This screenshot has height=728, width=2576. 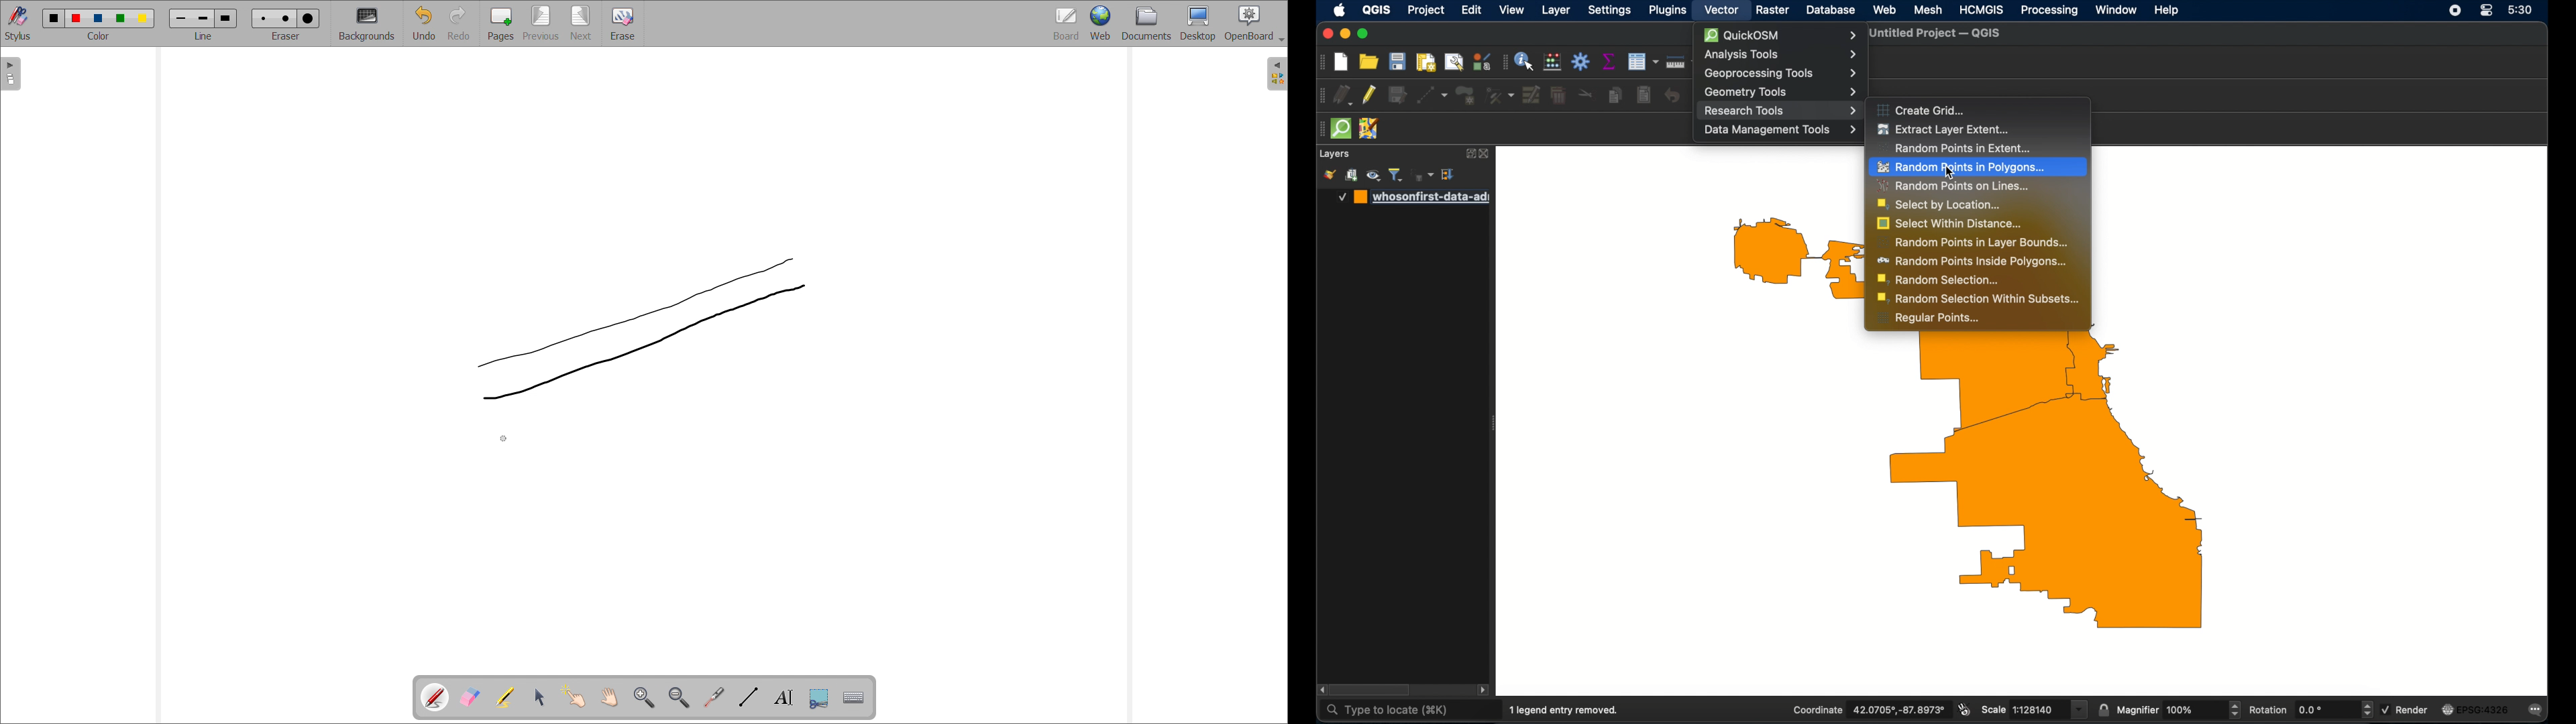 What do you see at coordinates (2404, 710) in the screenshot?
I see `render` at bounding box center [2404, 710].